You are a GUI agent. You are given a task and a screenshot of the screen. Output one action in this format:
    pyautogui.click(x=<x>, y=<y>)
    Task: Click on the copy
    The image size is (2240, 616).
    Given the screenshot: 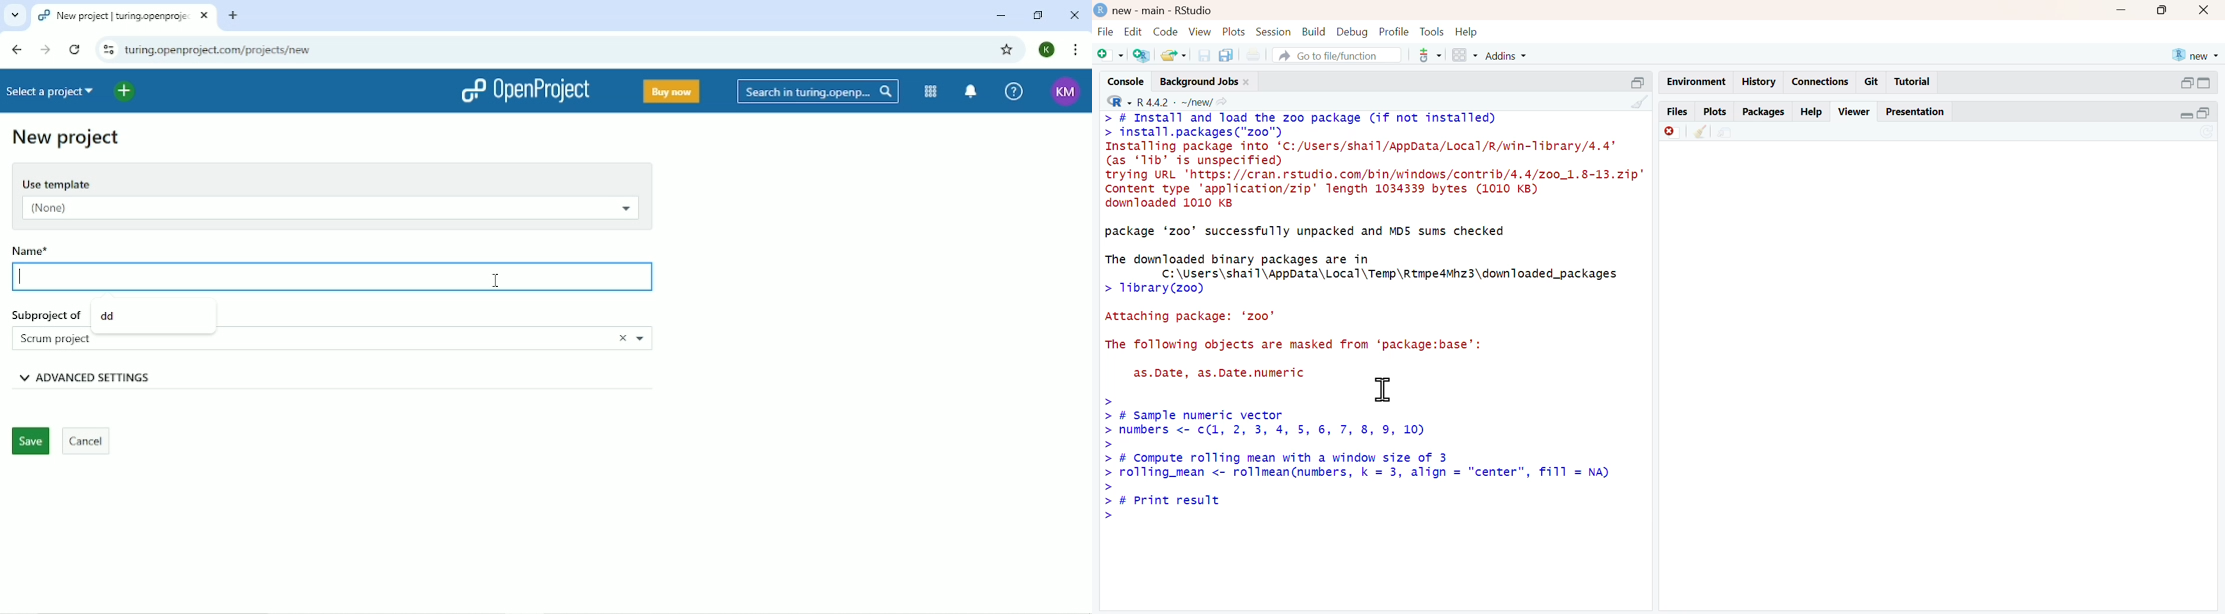 What is the action you would take?
    pyautogui.click(x=1227, y=54)
    